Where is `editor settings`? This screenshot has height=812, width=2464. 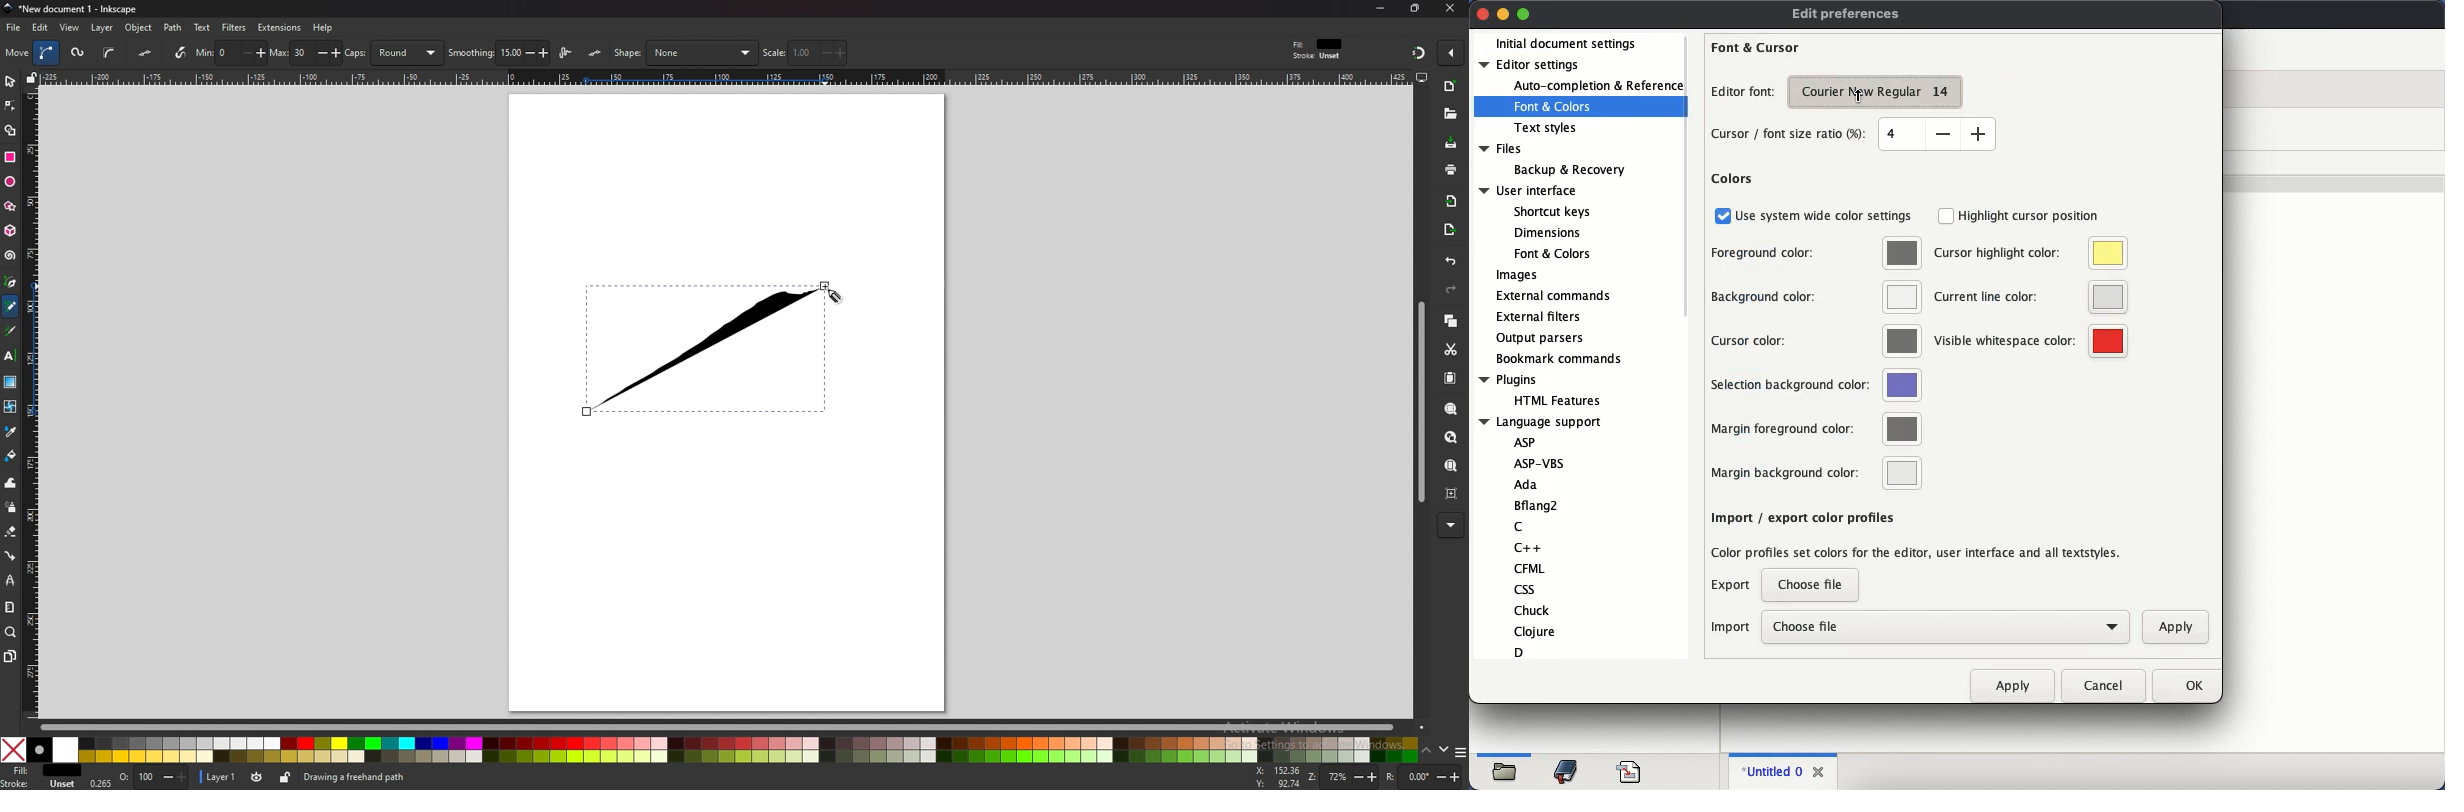
editor settings is located at coordinates (1533, 64).